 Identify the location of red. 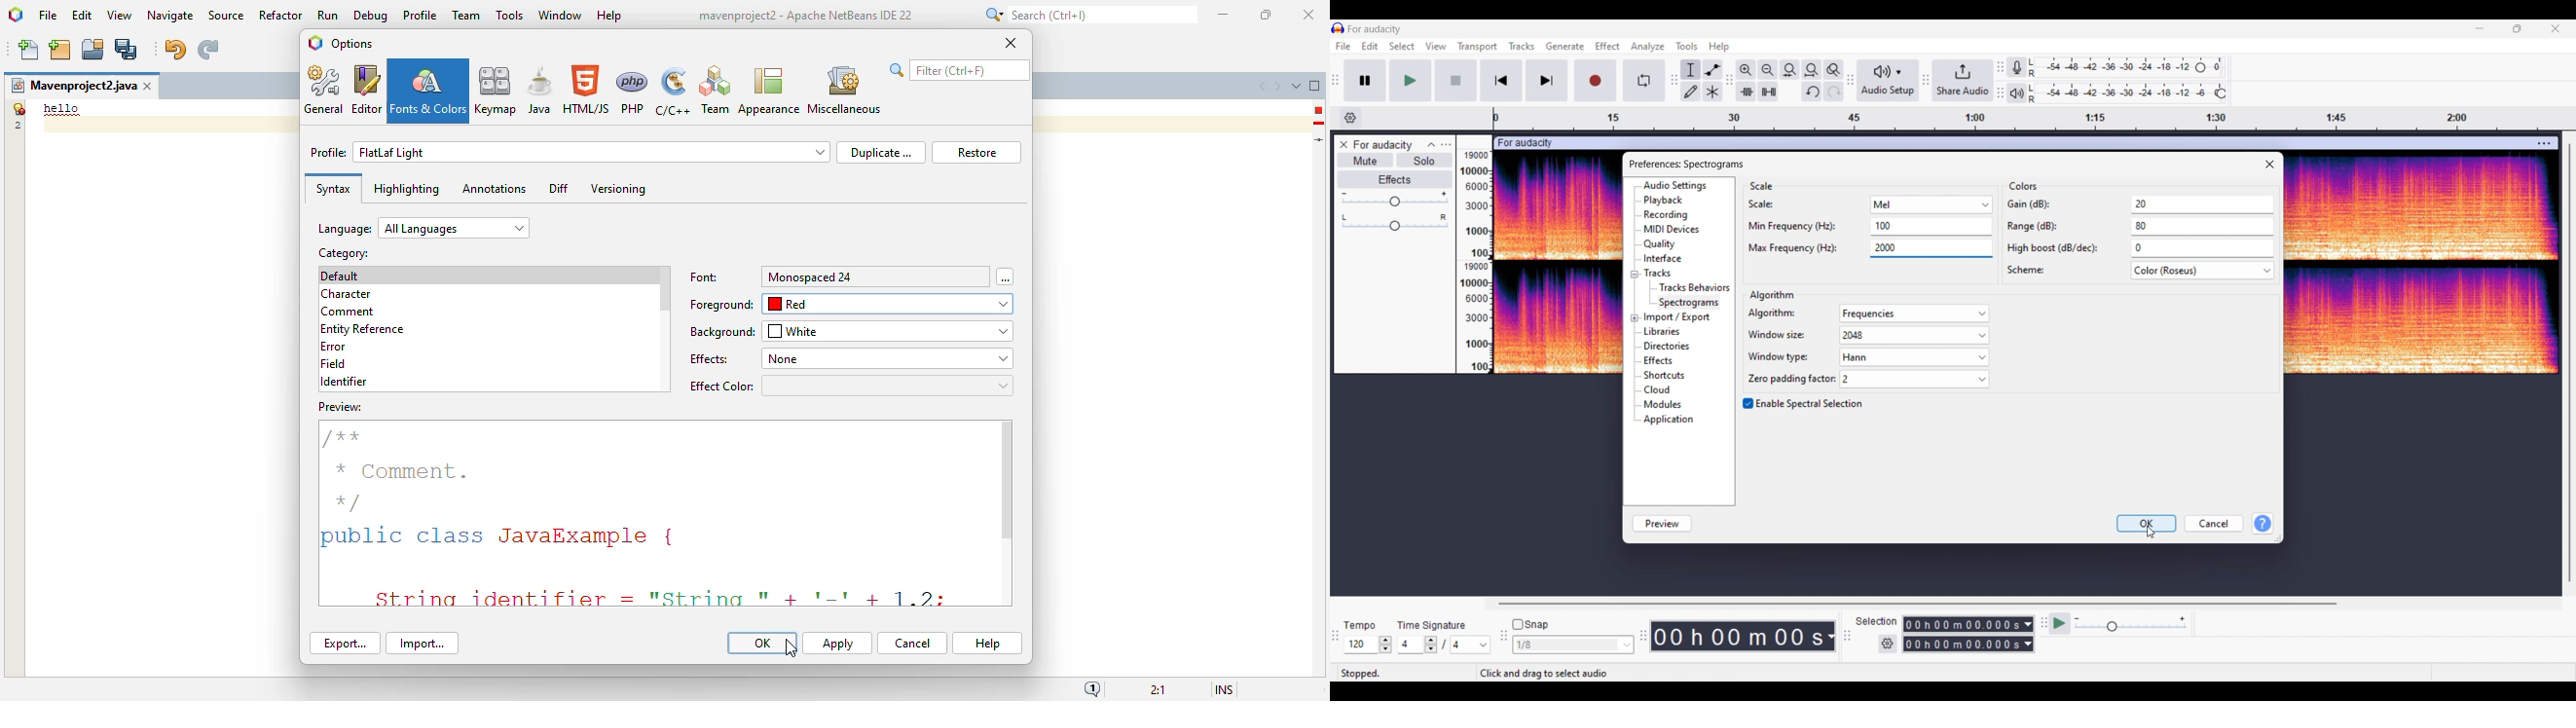
(890, 304).